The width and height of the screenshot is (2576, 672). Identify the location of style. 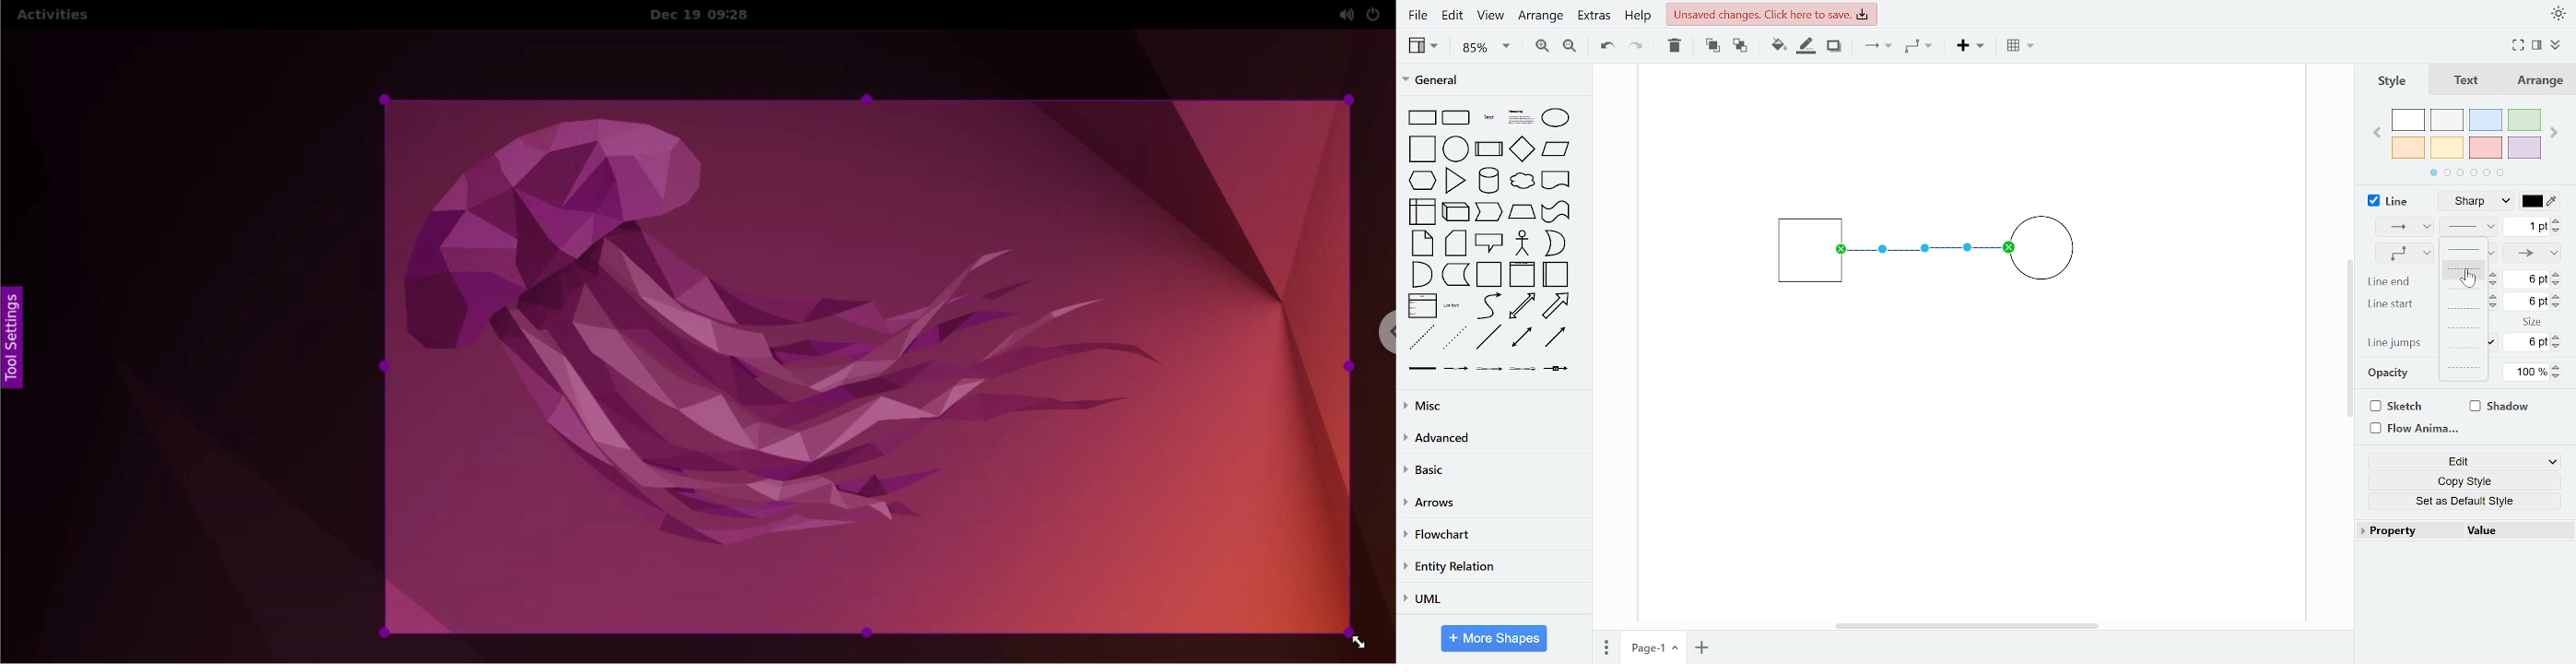
(2393, 82).